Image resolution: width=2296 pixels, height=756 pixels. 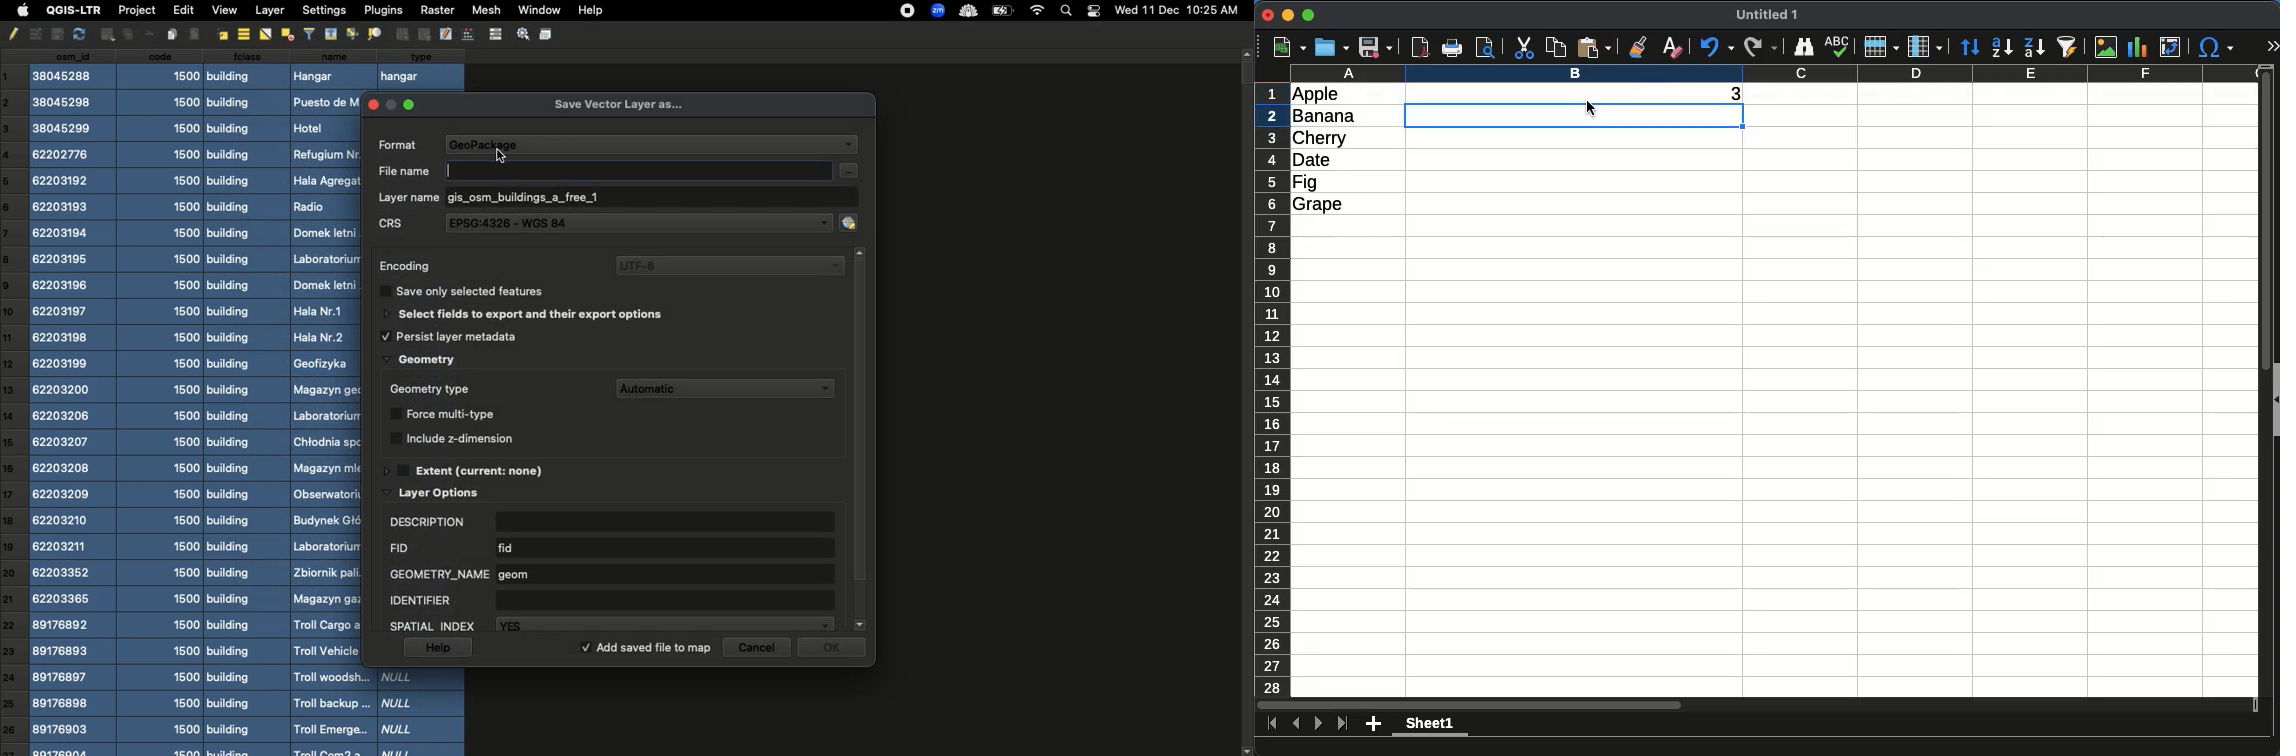 What do you see at coordinates (760, 647) in the screenshot?
I see `Cancel` at bounding box center [760, 647].